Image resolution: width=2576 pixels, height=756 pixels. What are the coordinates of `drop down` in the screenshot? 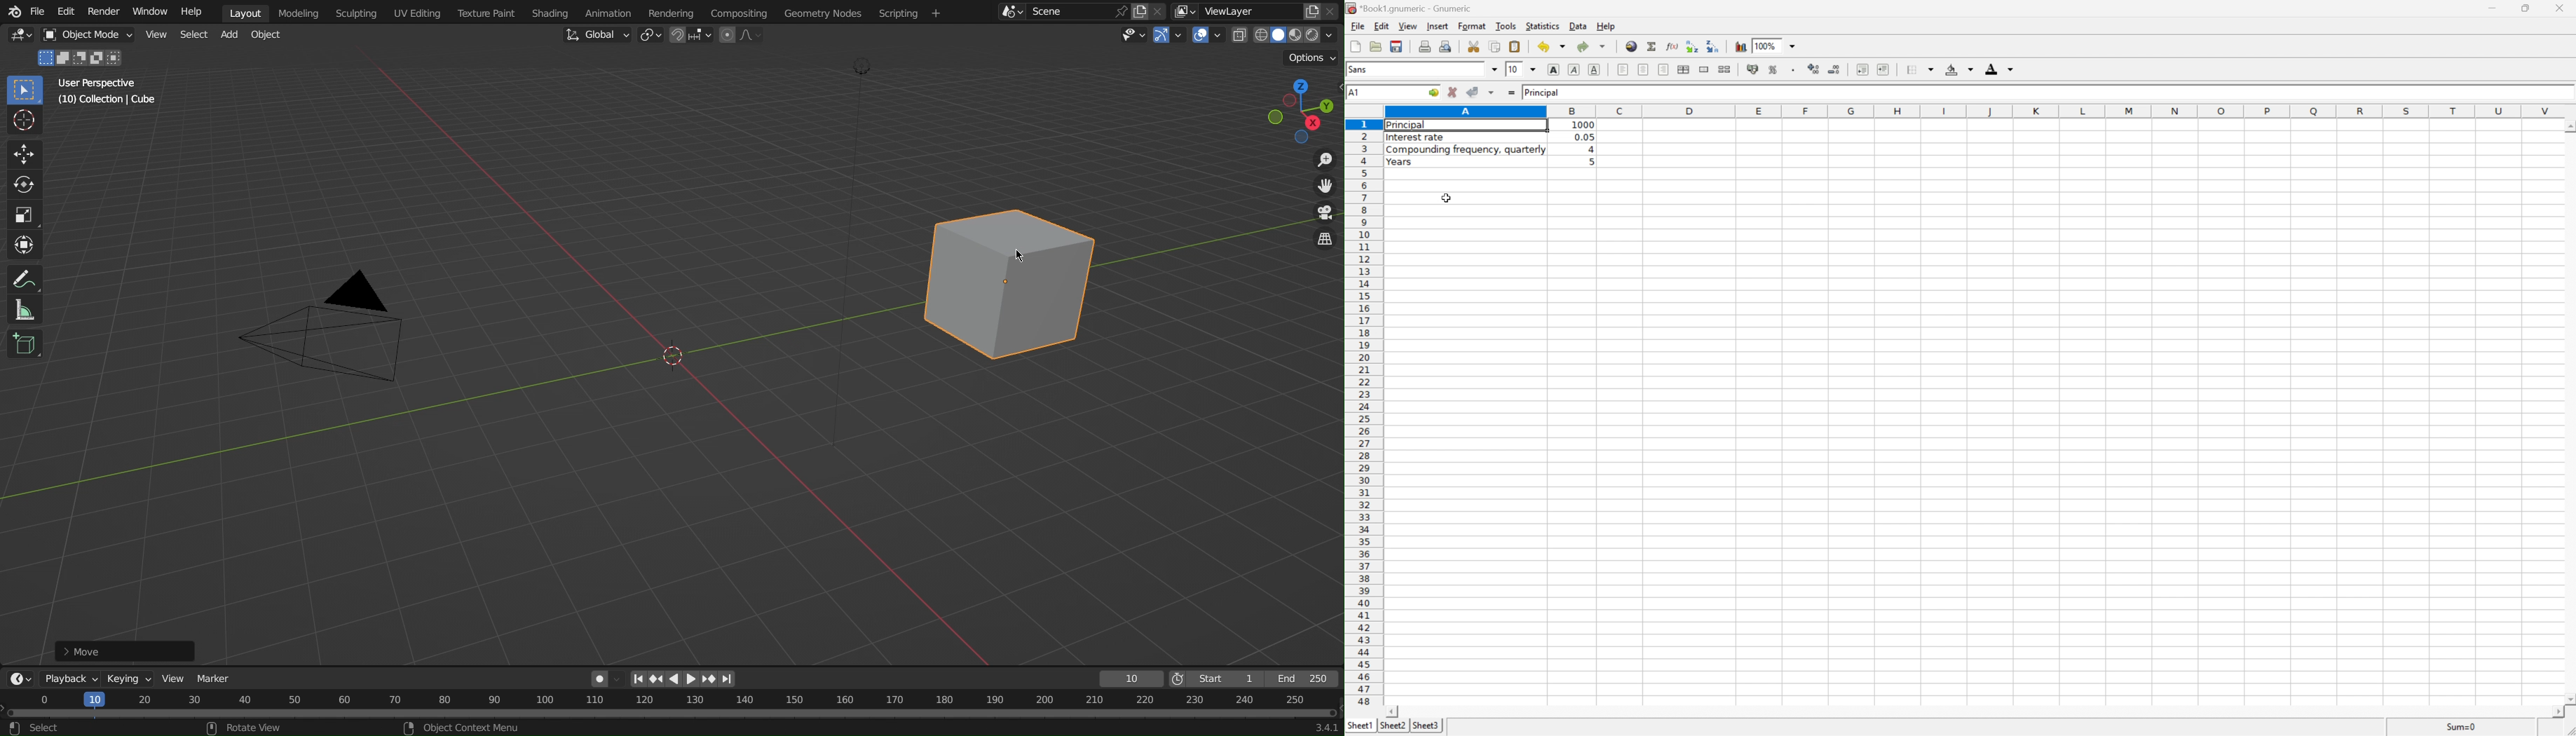 It's located at (1794, 47).